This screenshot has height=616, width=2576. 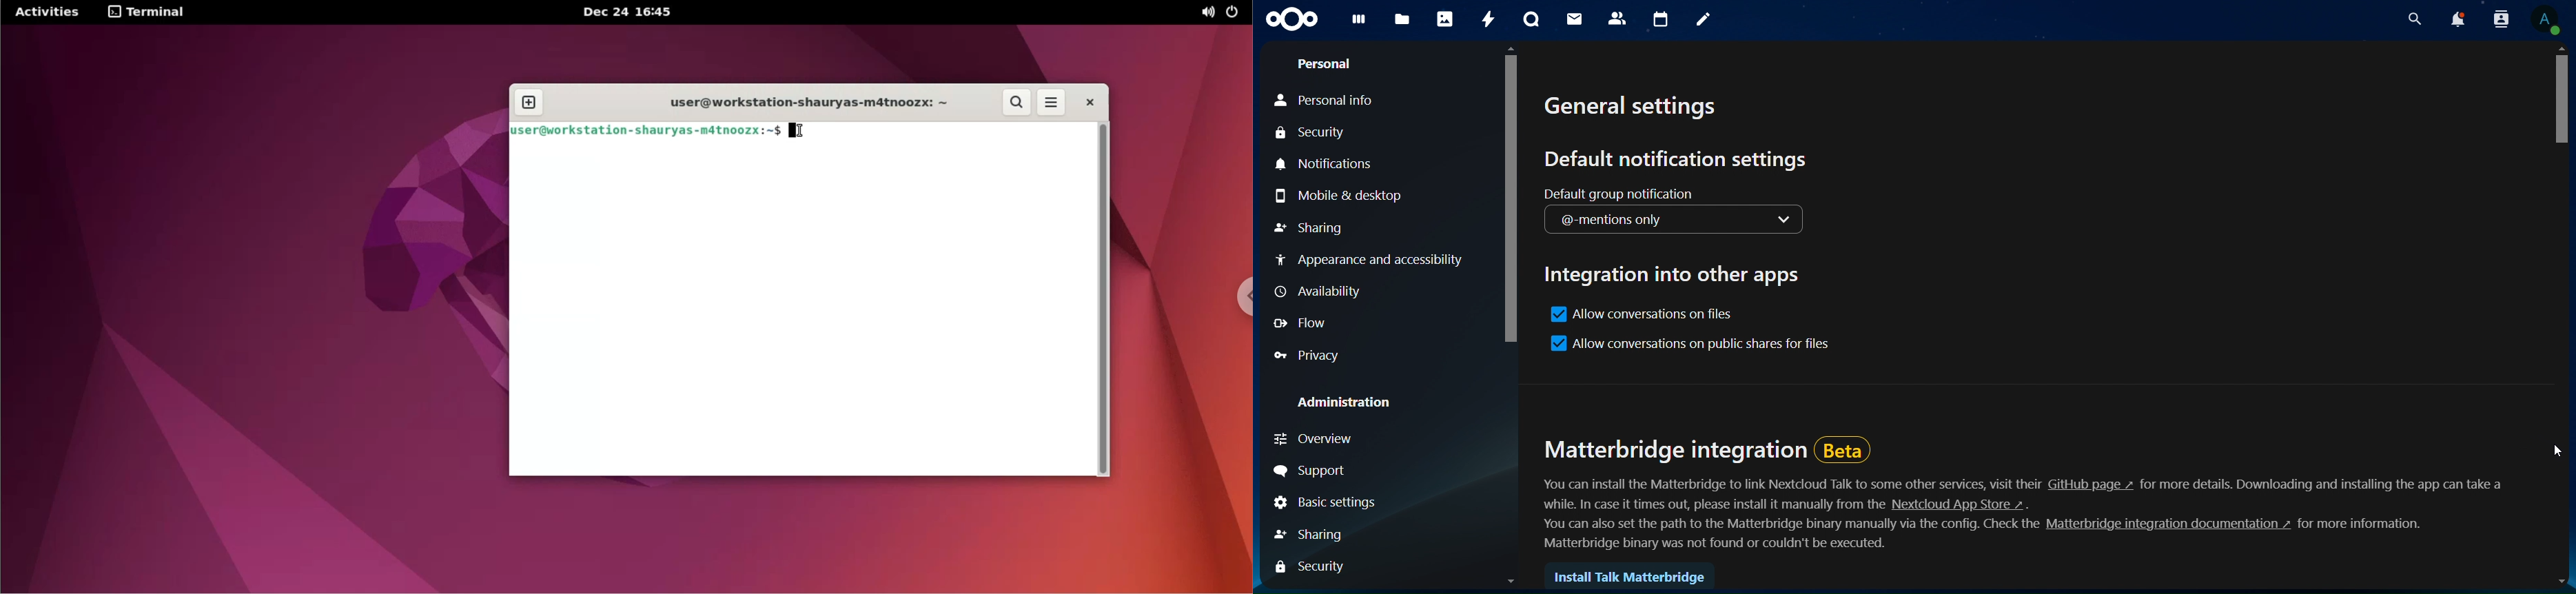 I want to click on support, so click(x=1312, y=471).